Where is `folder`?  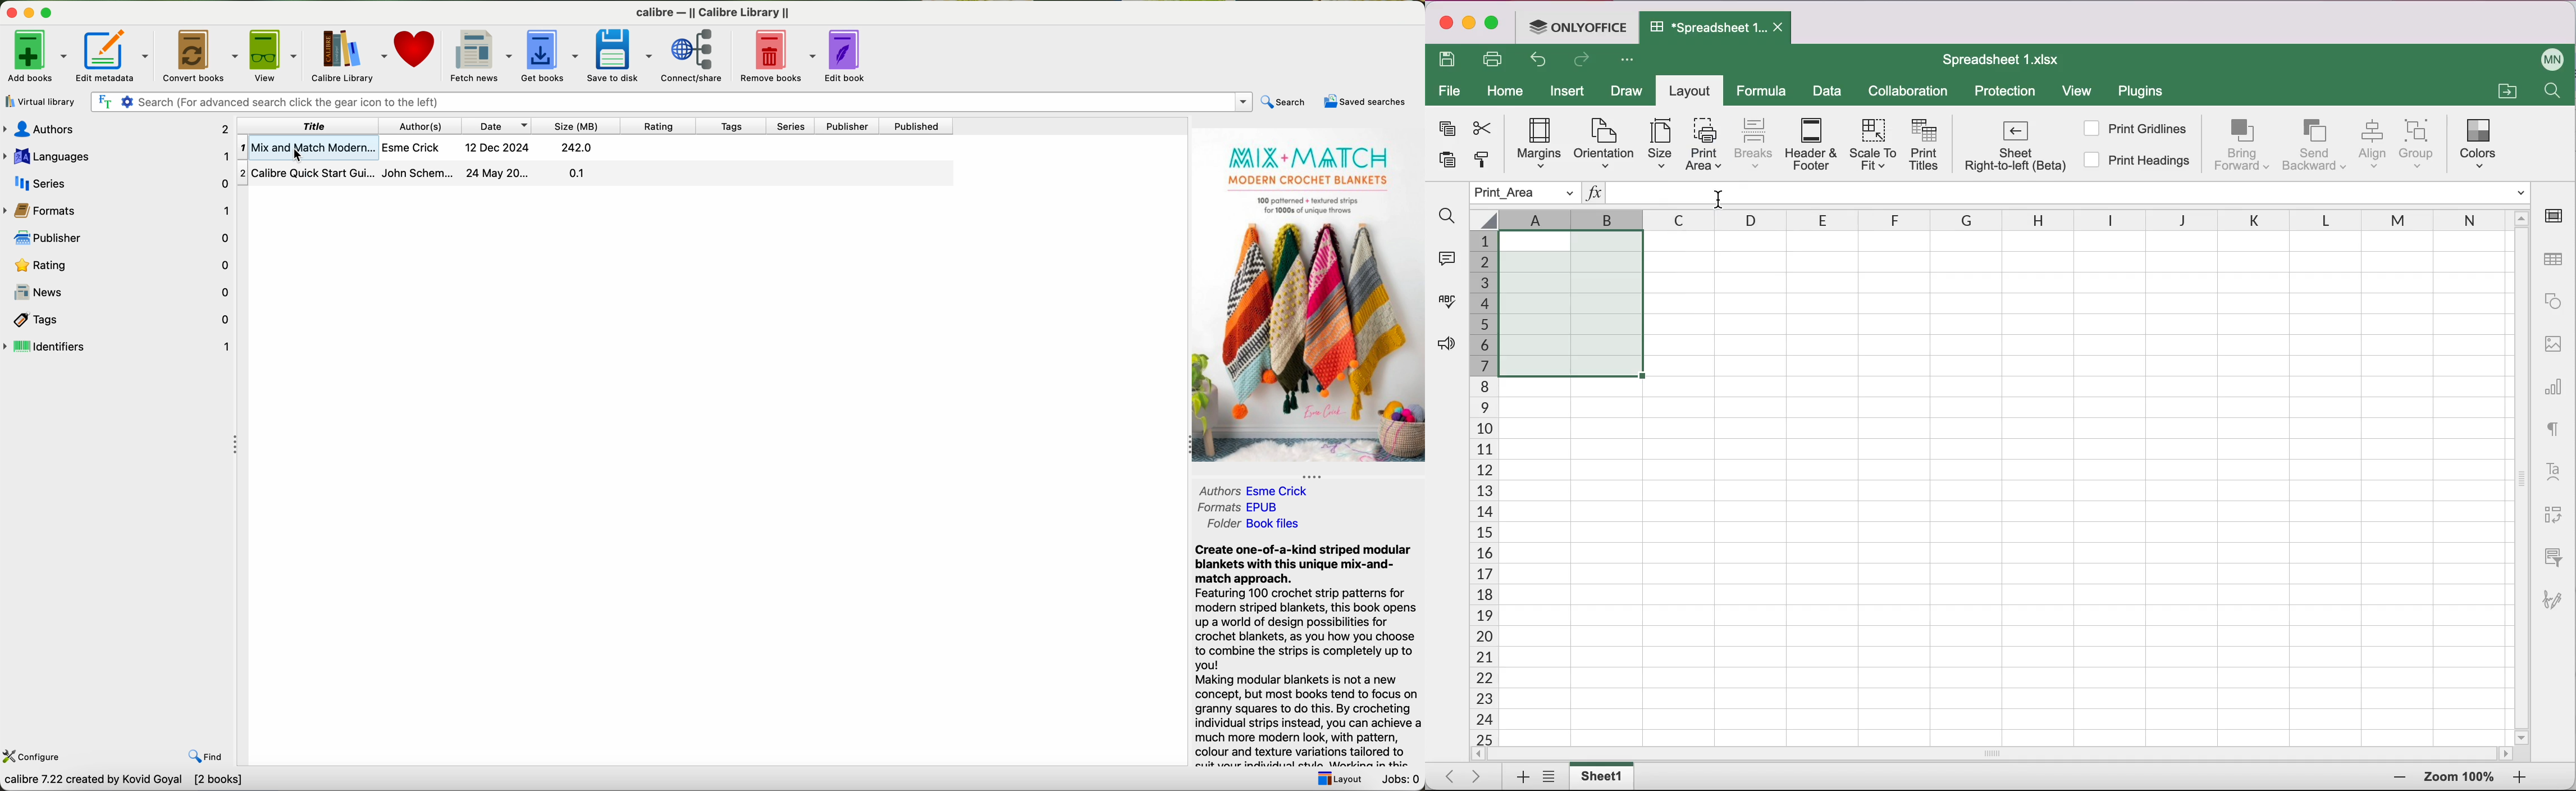
folder is located at coordinates (1253, 525).